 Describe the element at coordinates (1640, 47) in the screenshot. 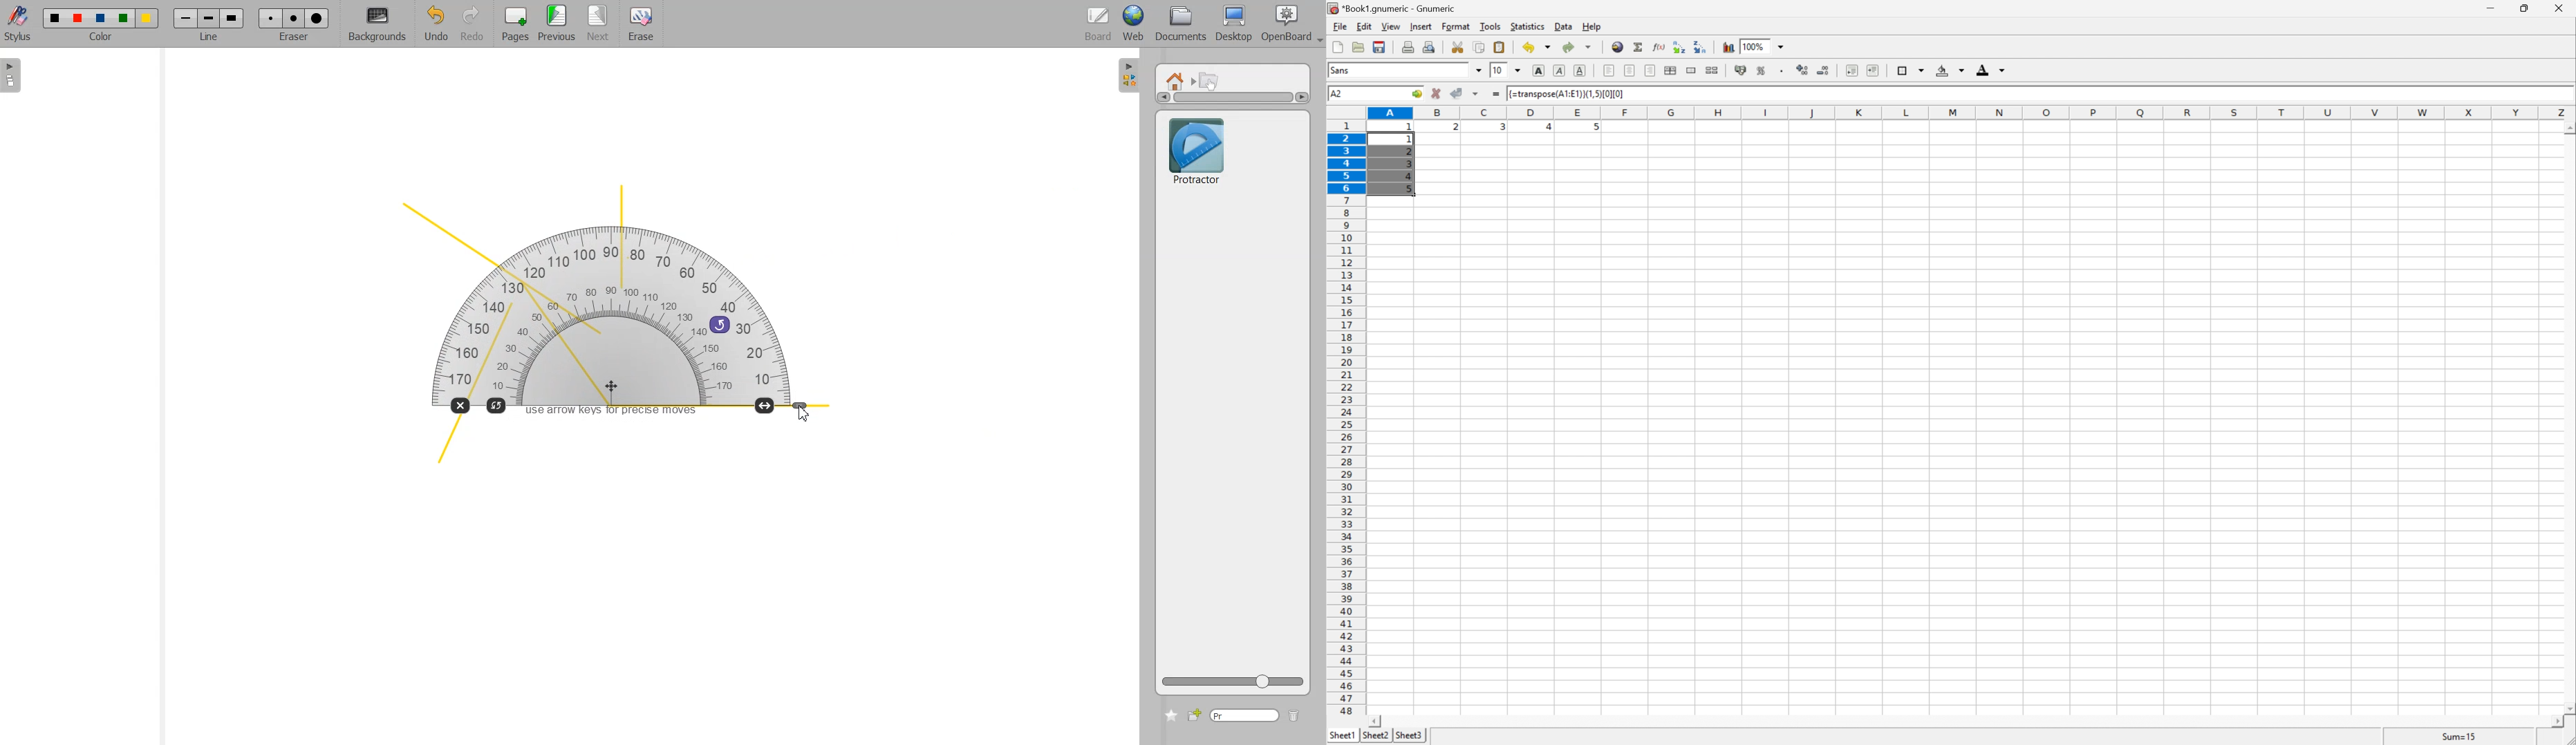

I see `sum in current cell` at that location.